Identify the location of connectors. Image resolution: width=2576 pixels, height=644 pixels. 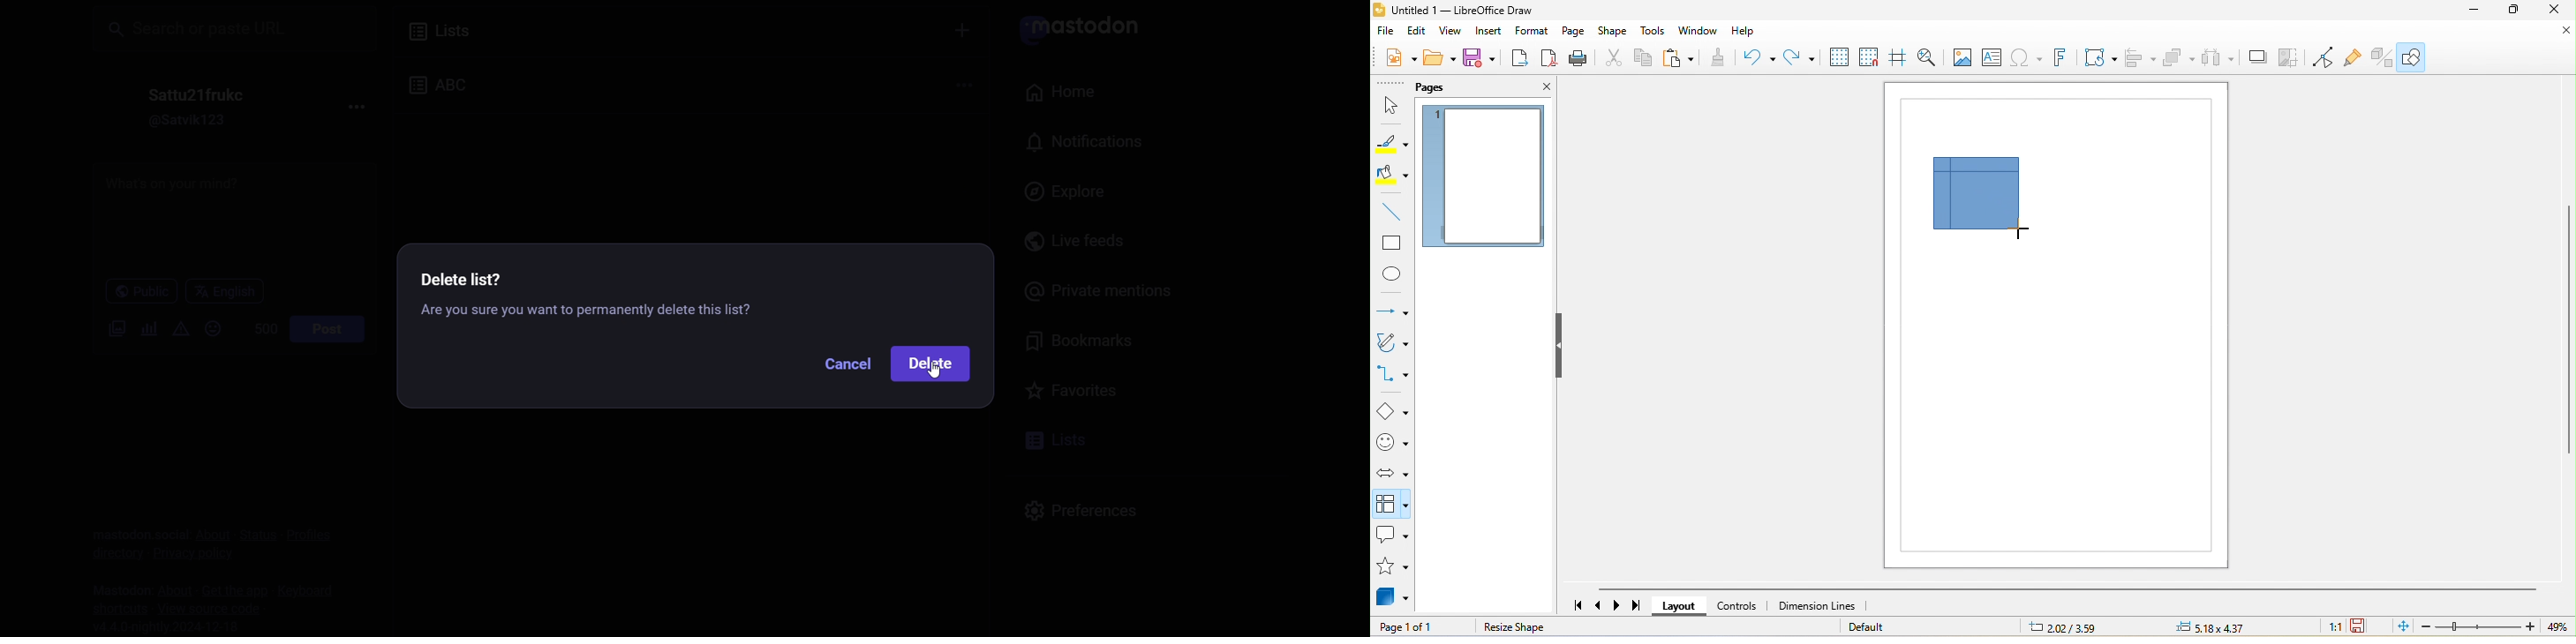
(1393, 375).